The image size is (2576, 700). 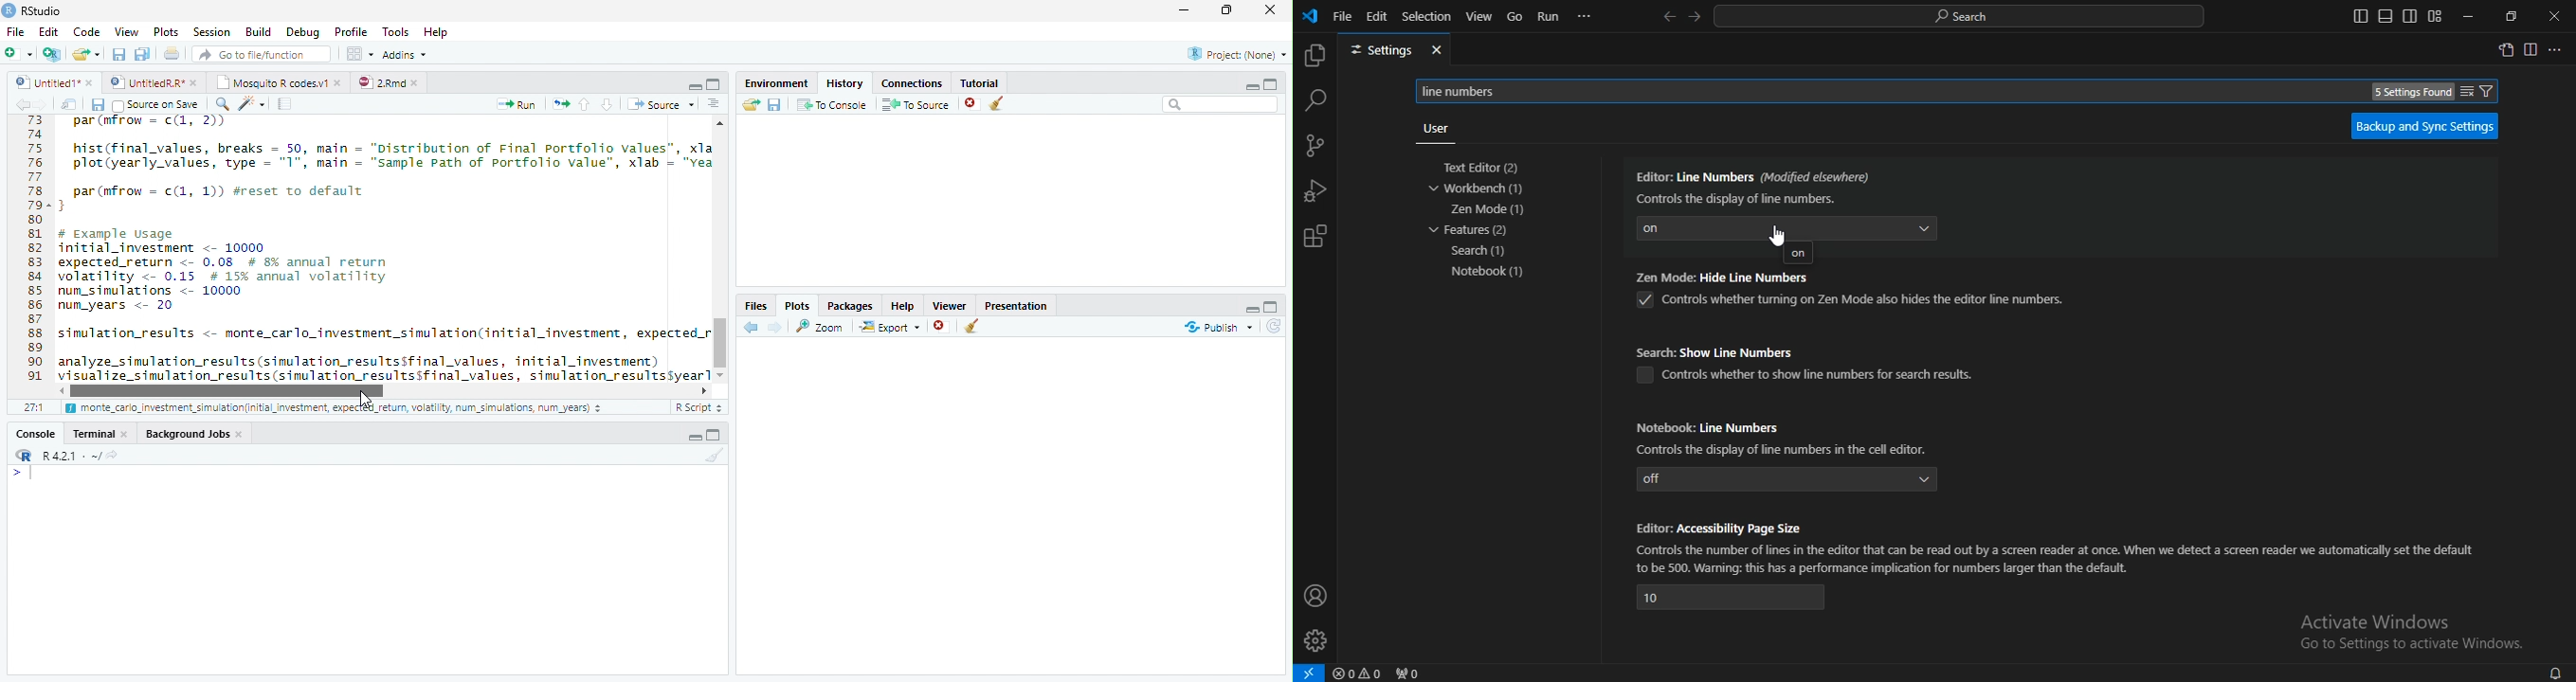 What do you see at coordinates (909, 81) in the screenshot?
I see `‘Connections` at bounding box center [909, 81].